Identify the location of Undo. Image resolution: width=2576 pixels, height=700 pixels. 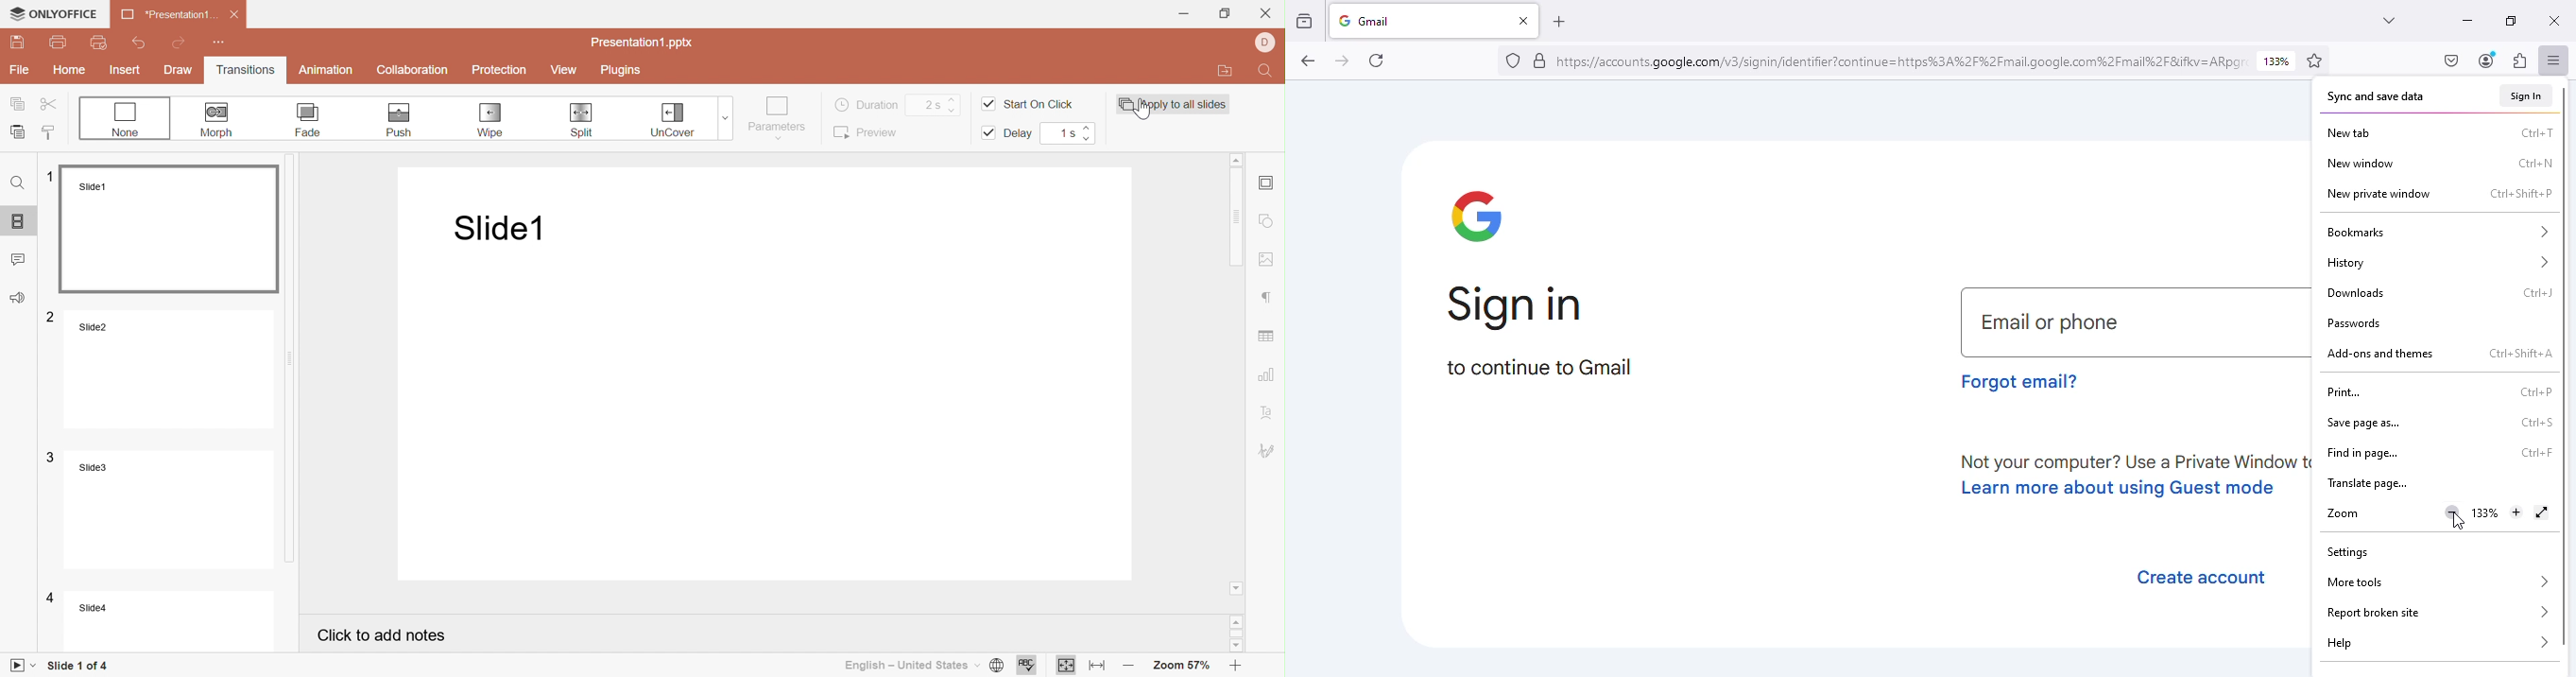
(138, 44).